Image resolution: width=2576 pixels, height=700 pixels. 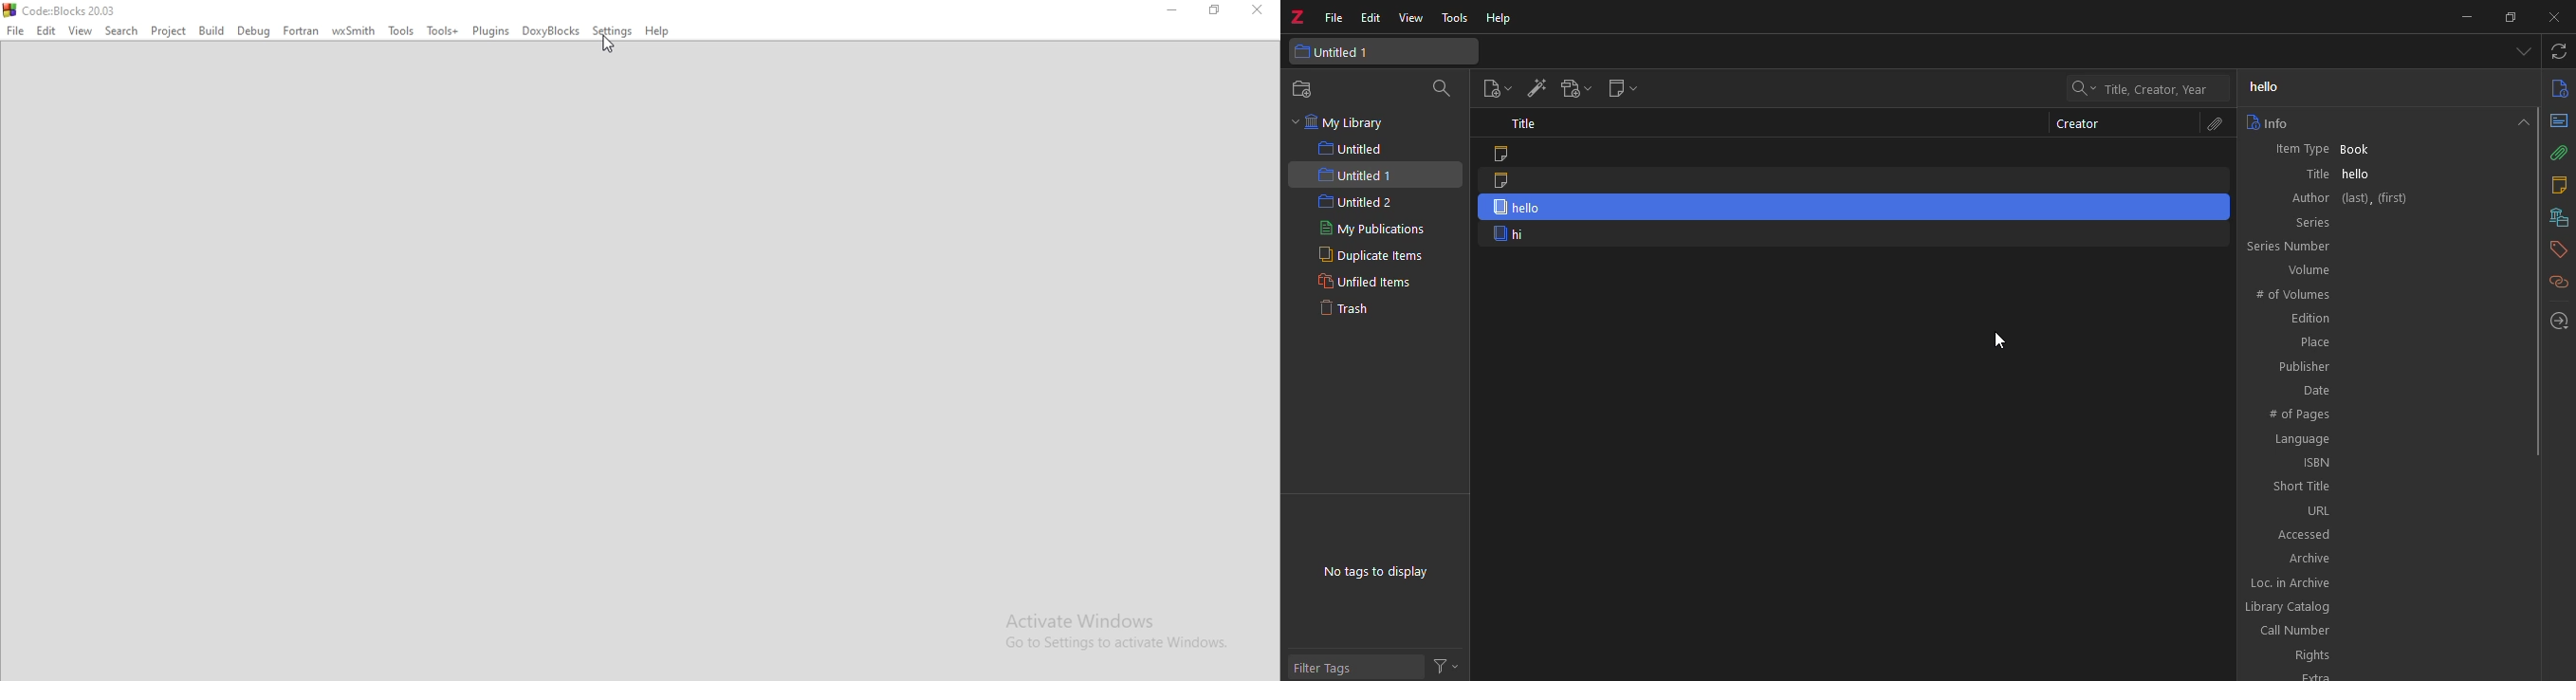 I want to click on number of pages, so click(x=2386, y=415).